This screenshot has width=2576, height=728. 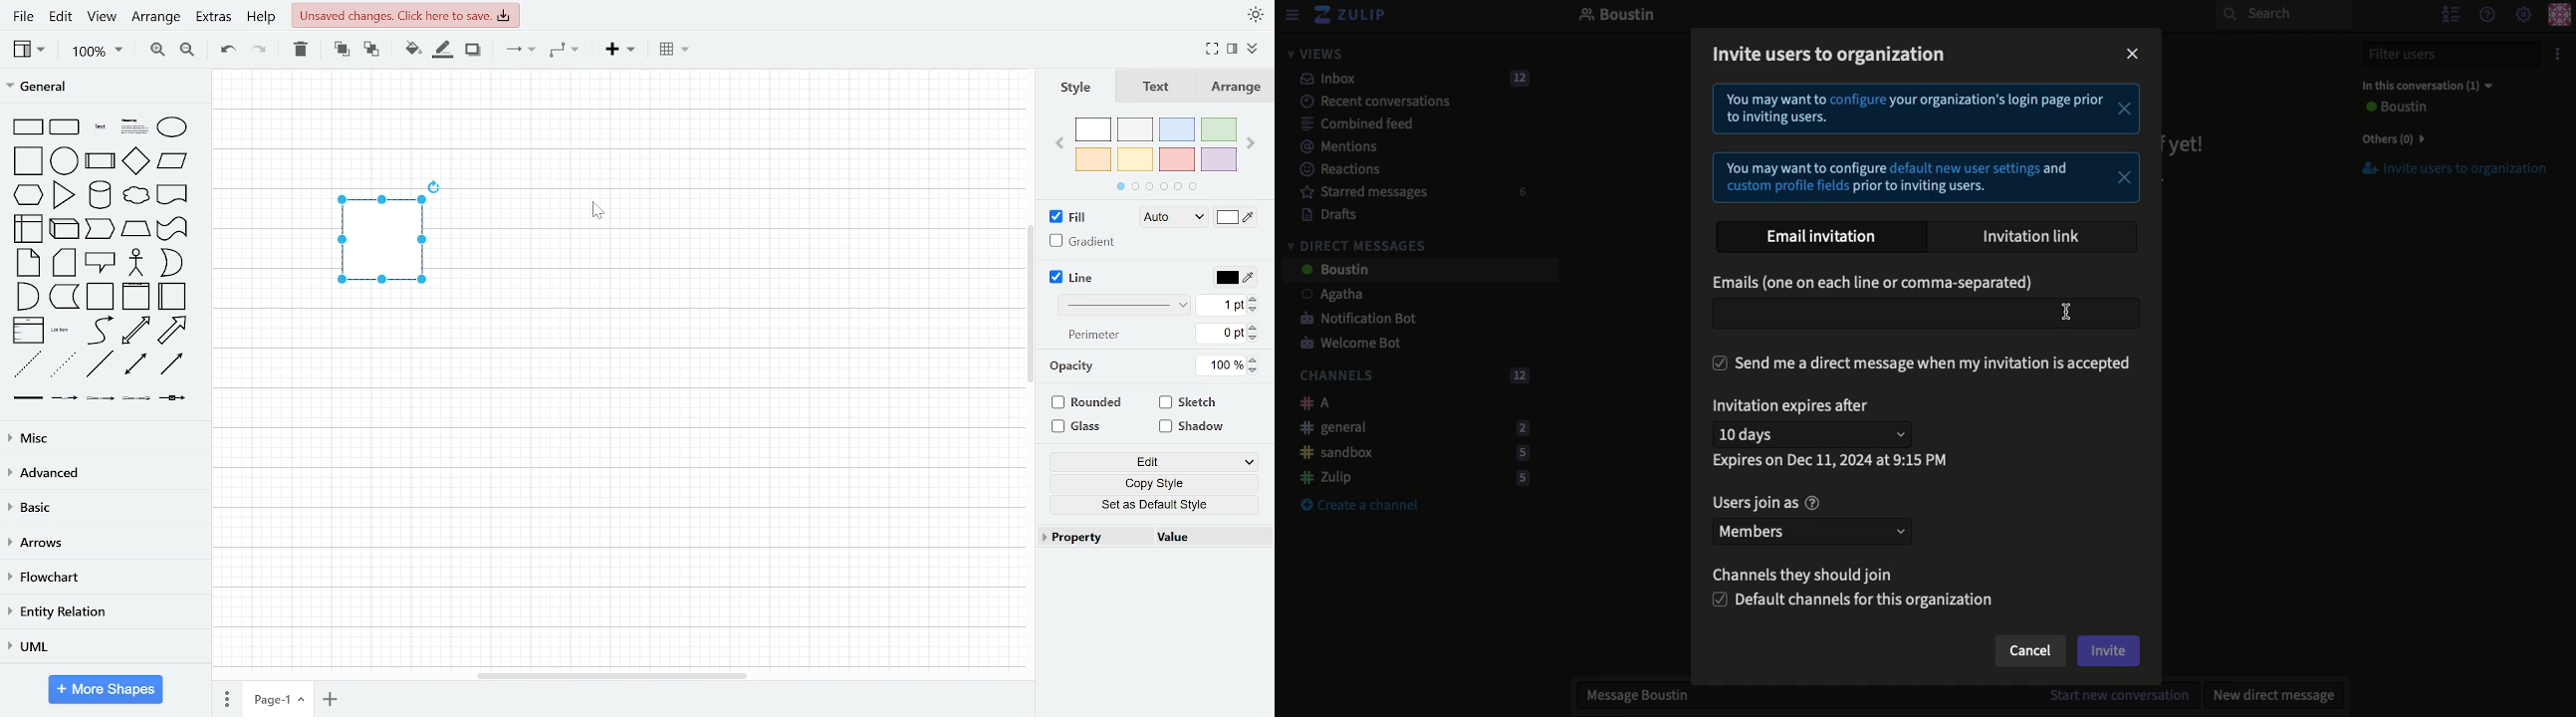 What do you see at coordinates (28, 127) in the screenshot?
I see `rectangle` at bounding box center [28, 127].